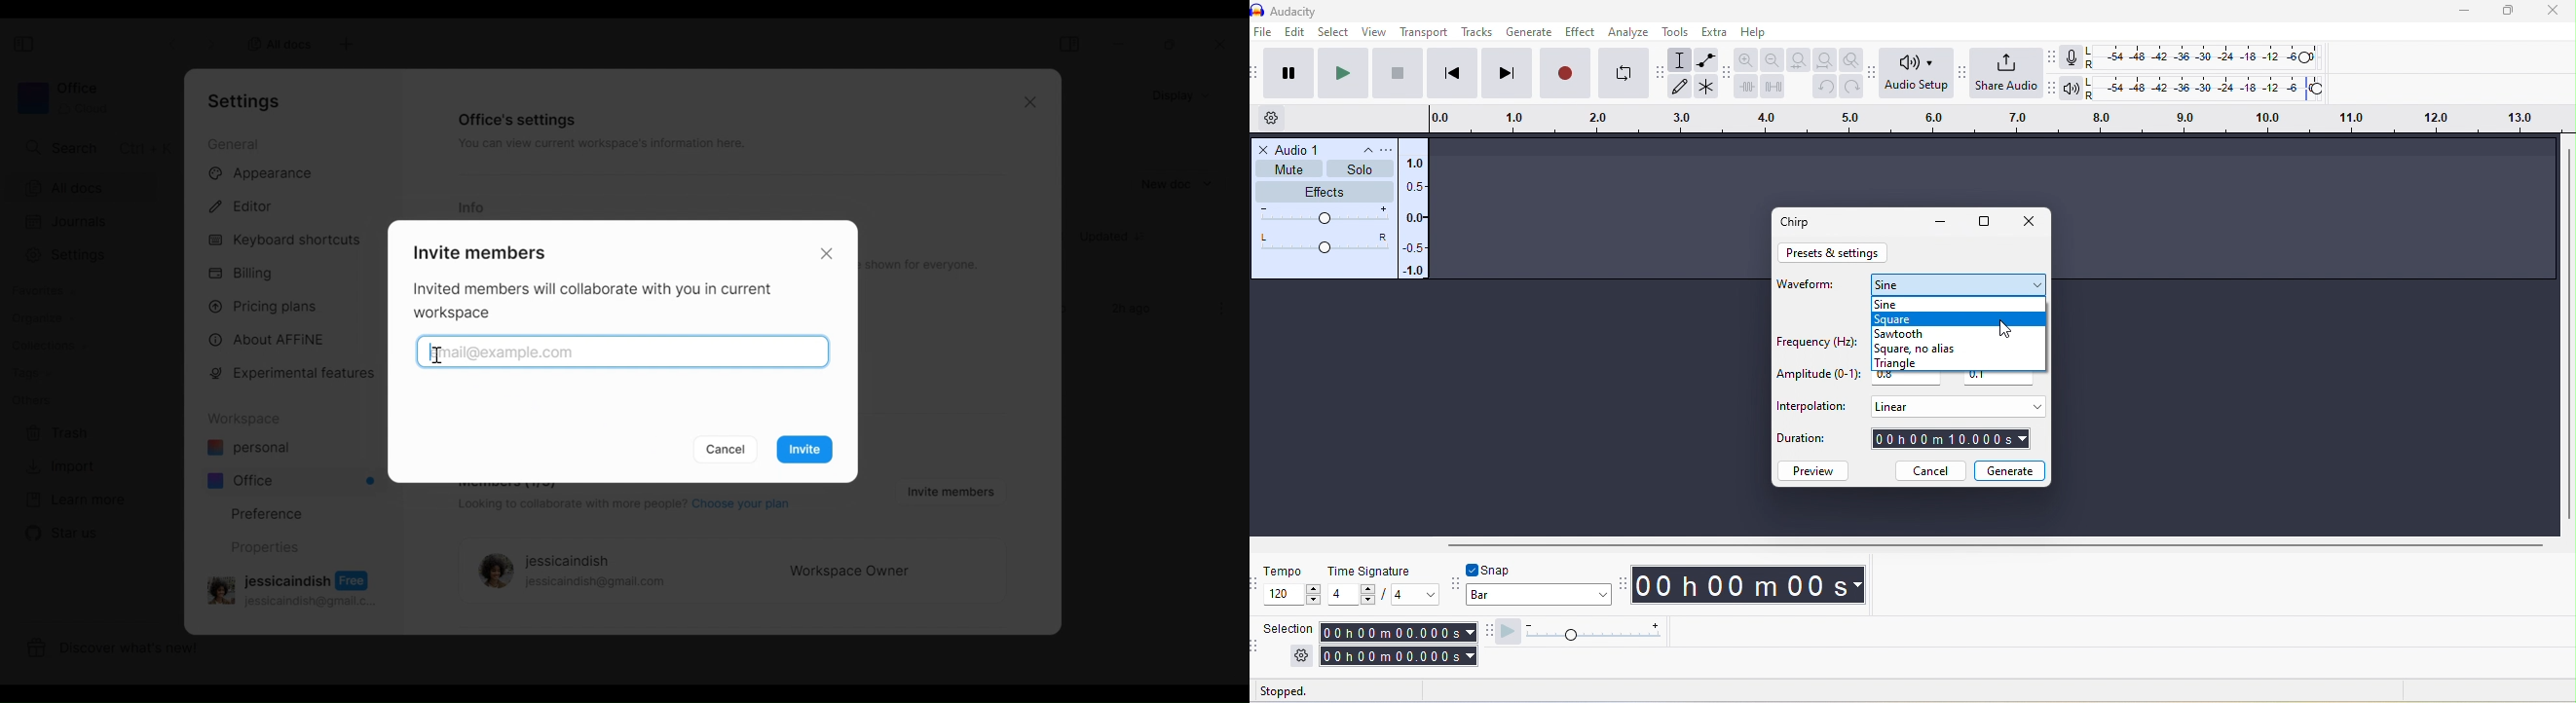 Image resolution: width=2576 pixels, height=728 pixels. Describe the element at coordinates (1122, 44) in the screenshot. I see `minimize` at that location.